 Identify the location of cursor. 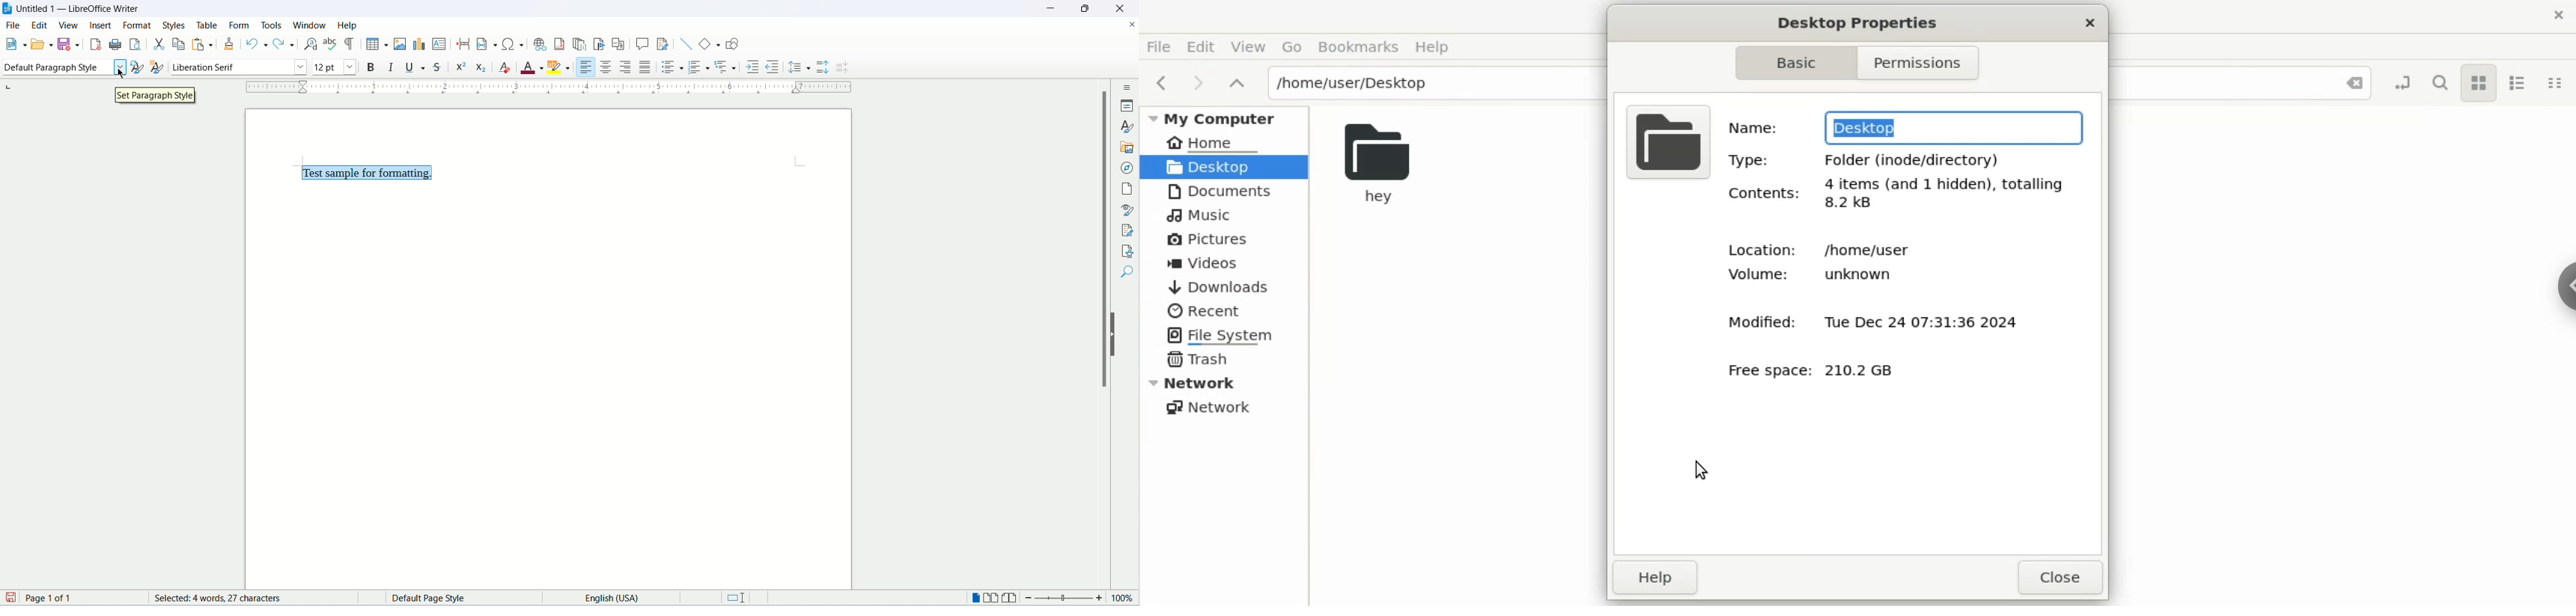
(1701, 470).